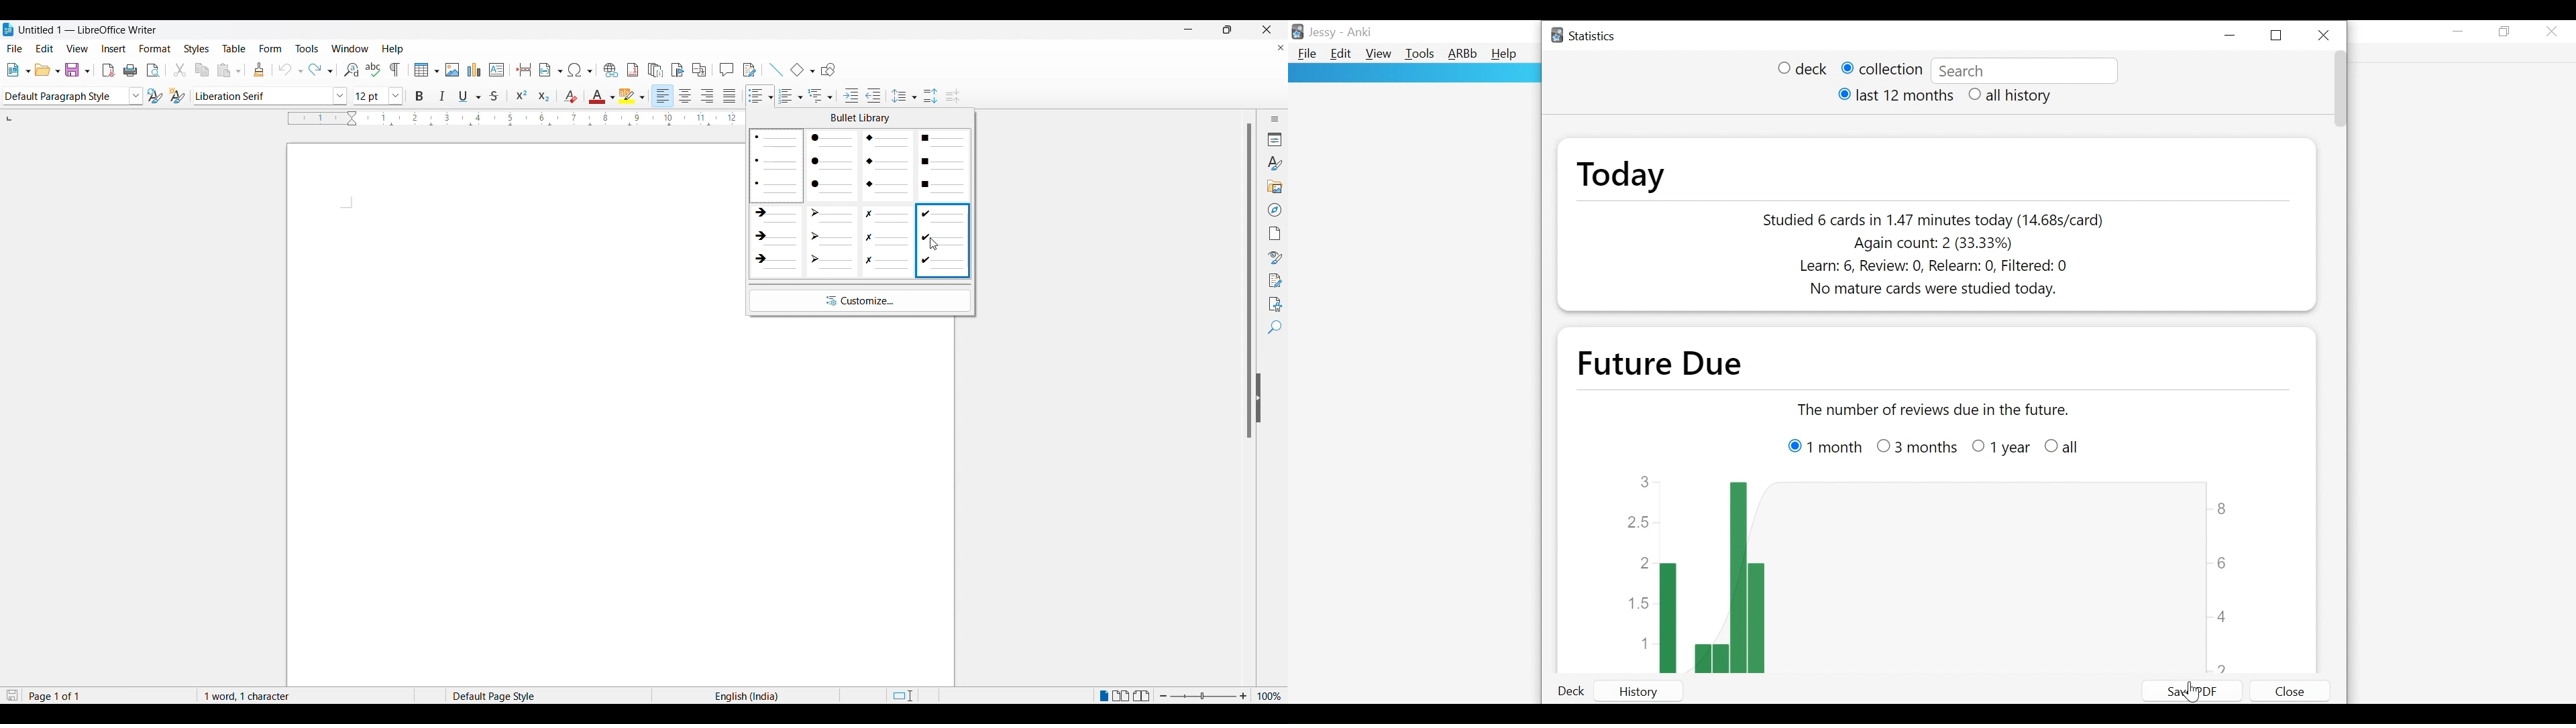  What do you see at coordinates (1142, 695) in the screenshot?
I see `Book view` at bounding box center [1142, 695].